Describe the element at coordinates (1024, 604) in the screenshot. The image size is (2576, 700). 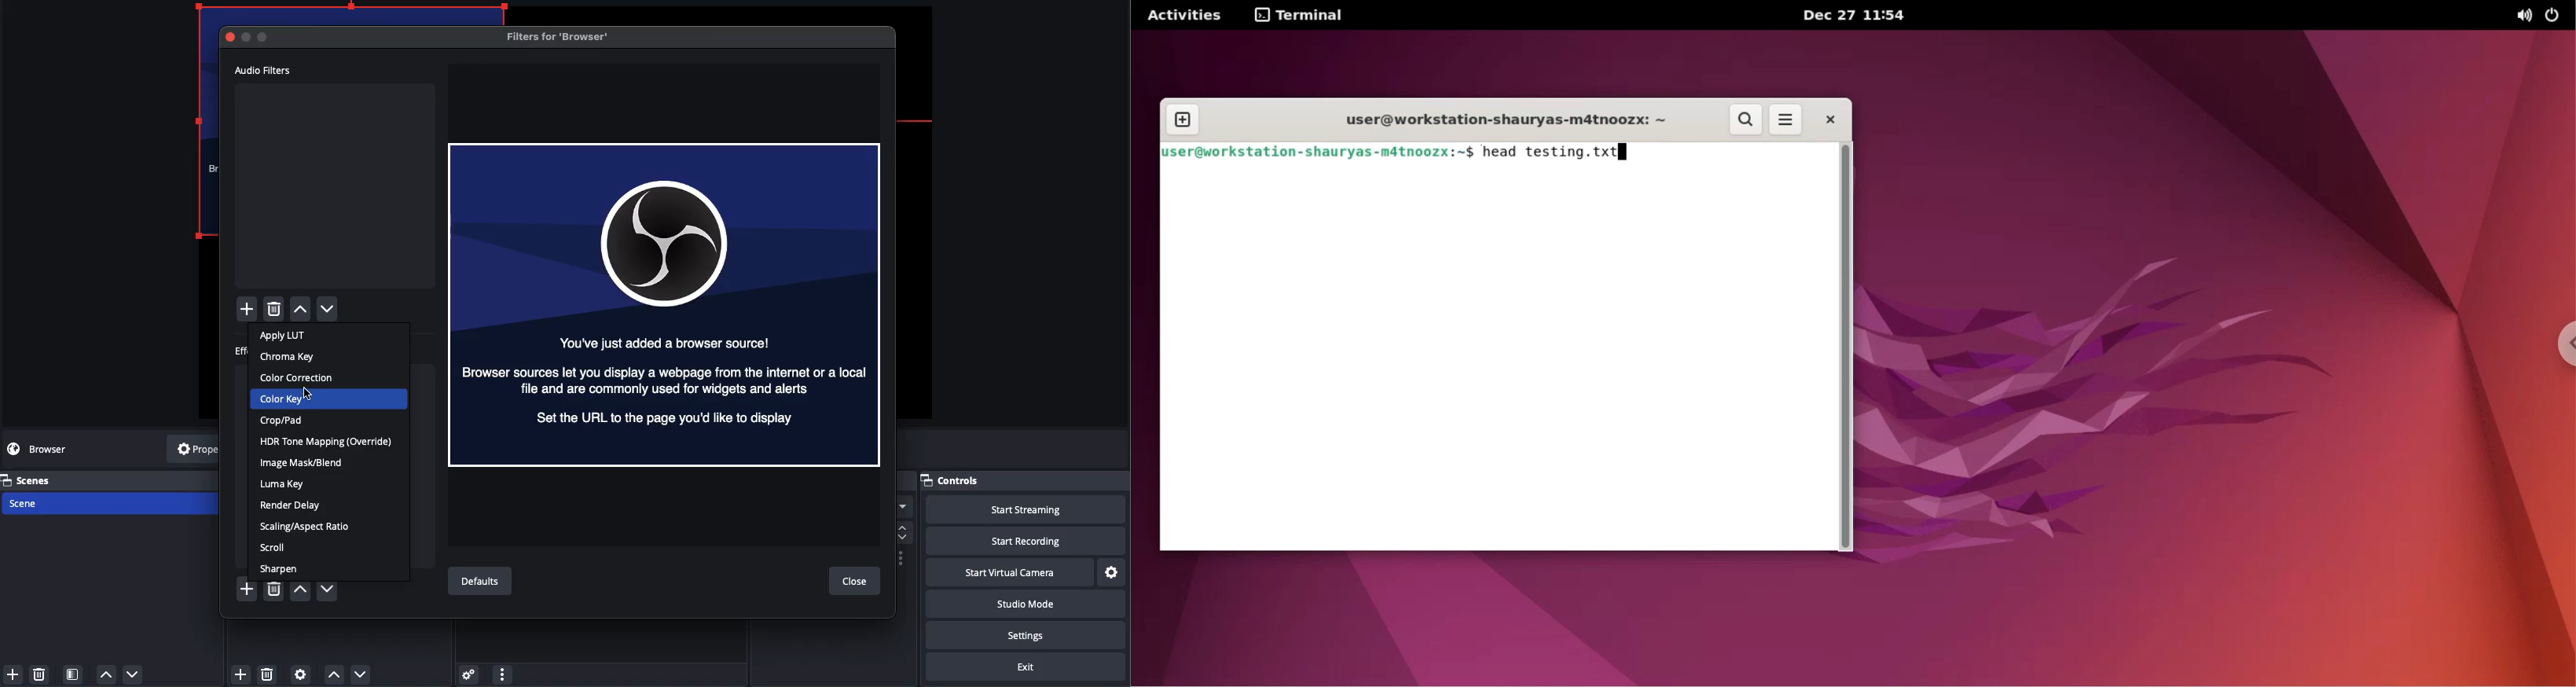
I see `Studio` at that location.